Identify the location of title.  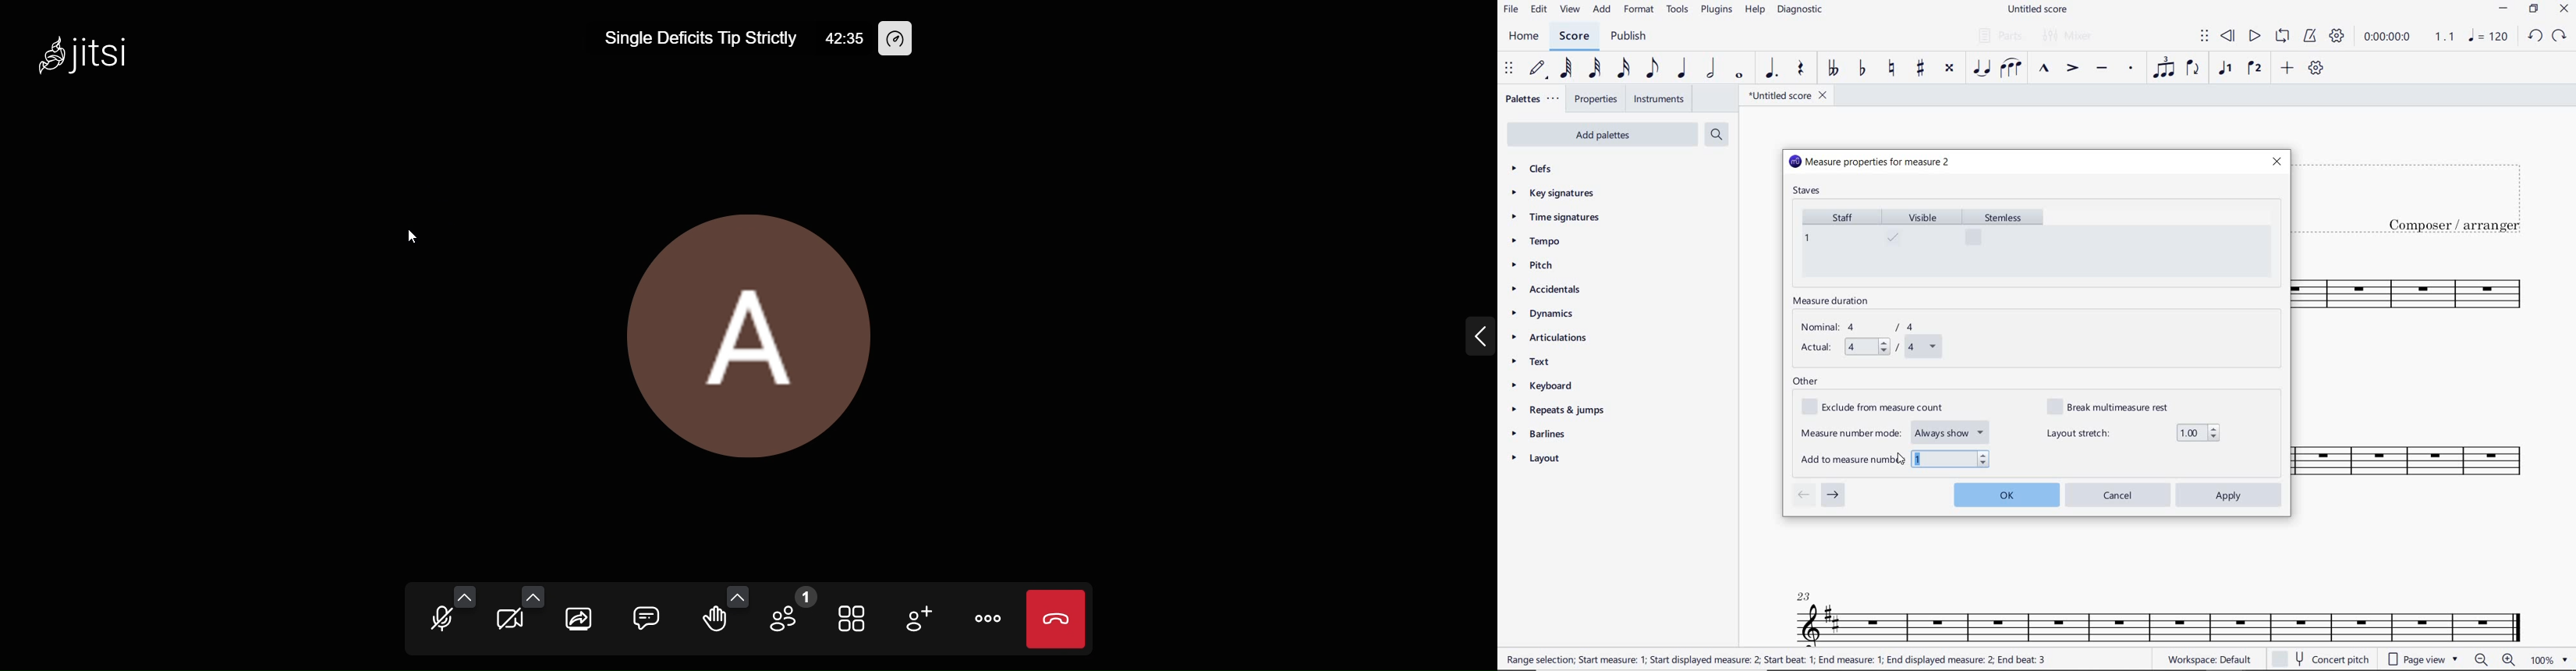
(2421, 195).